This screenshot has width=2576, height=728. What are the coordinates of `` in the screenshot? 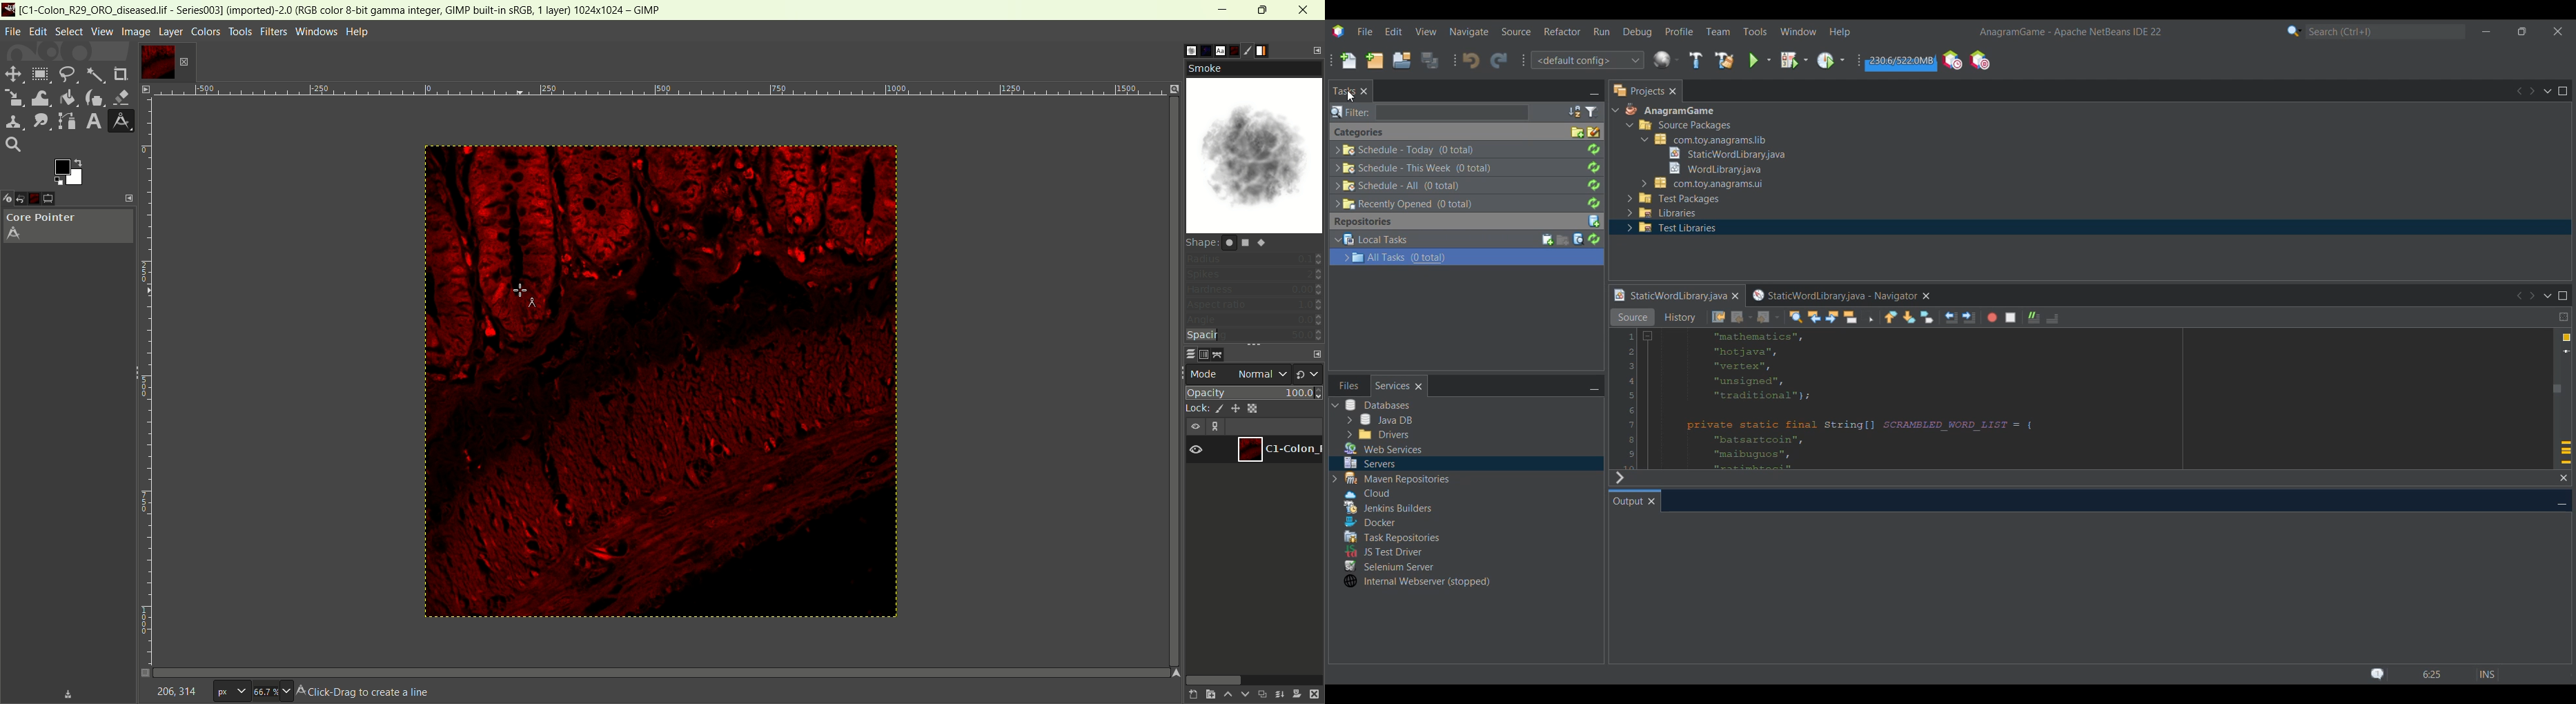 It's located at (1668, 112).